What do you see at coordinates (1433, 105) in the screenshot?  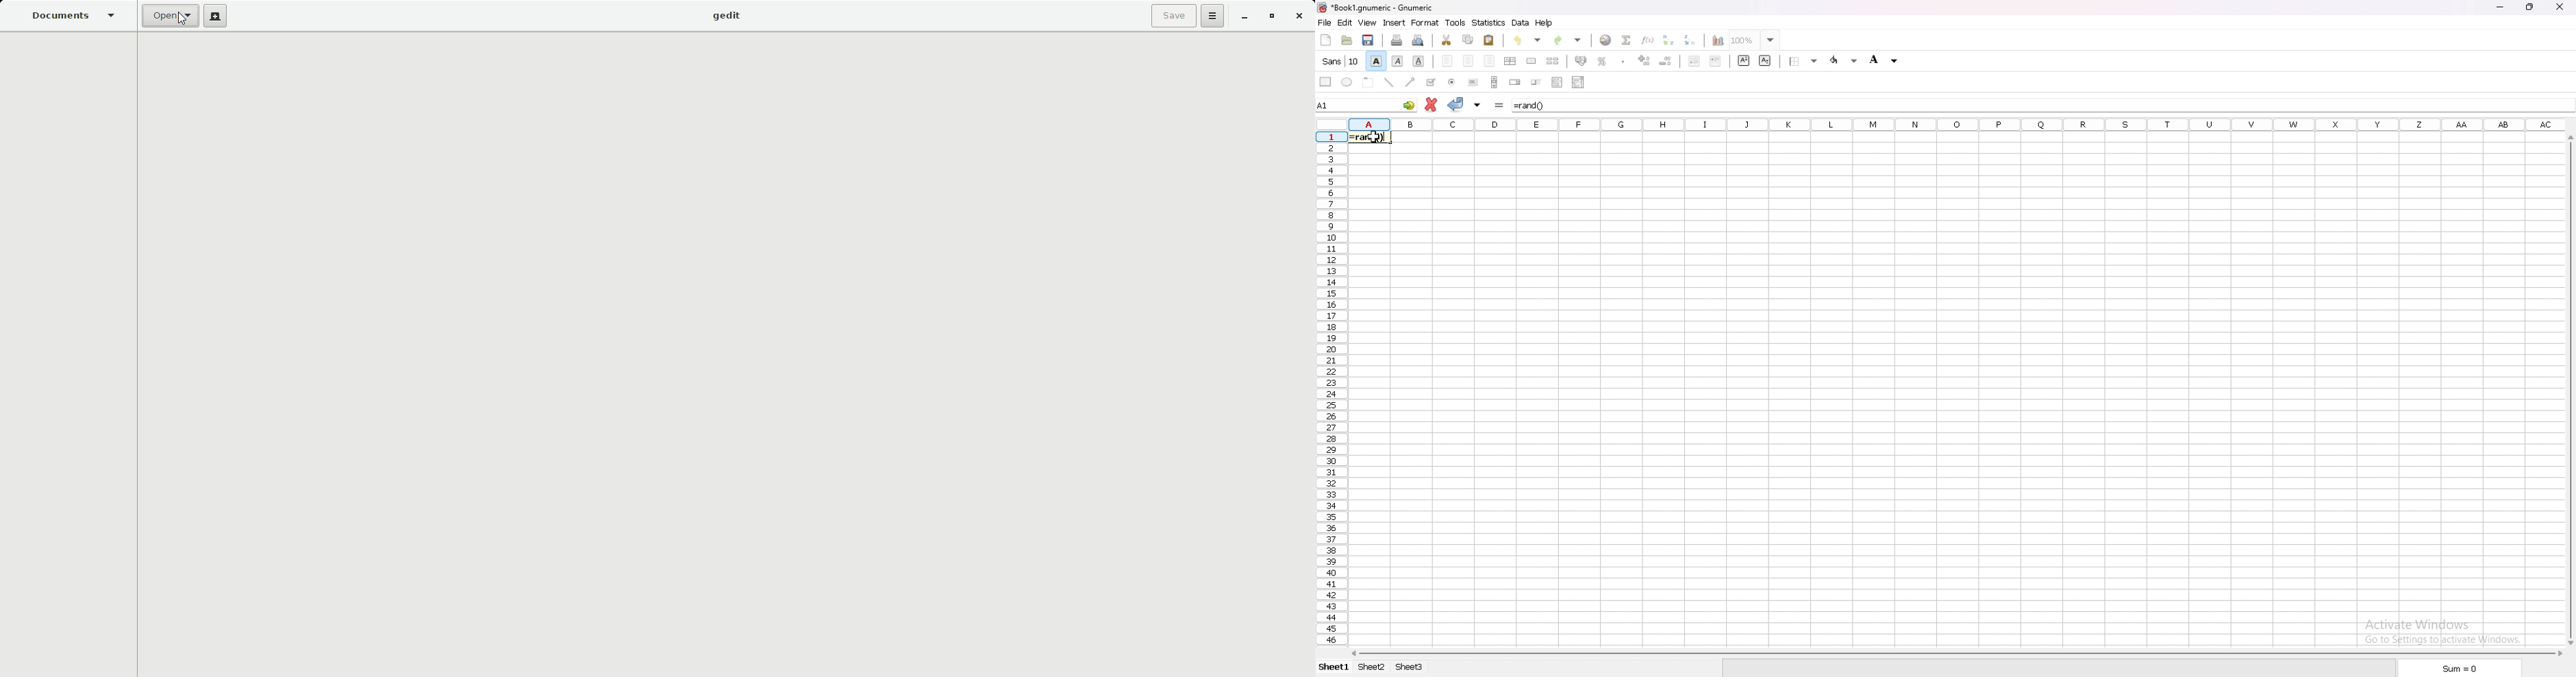 I see `cancel changes` at bounding box center [1433, 105].